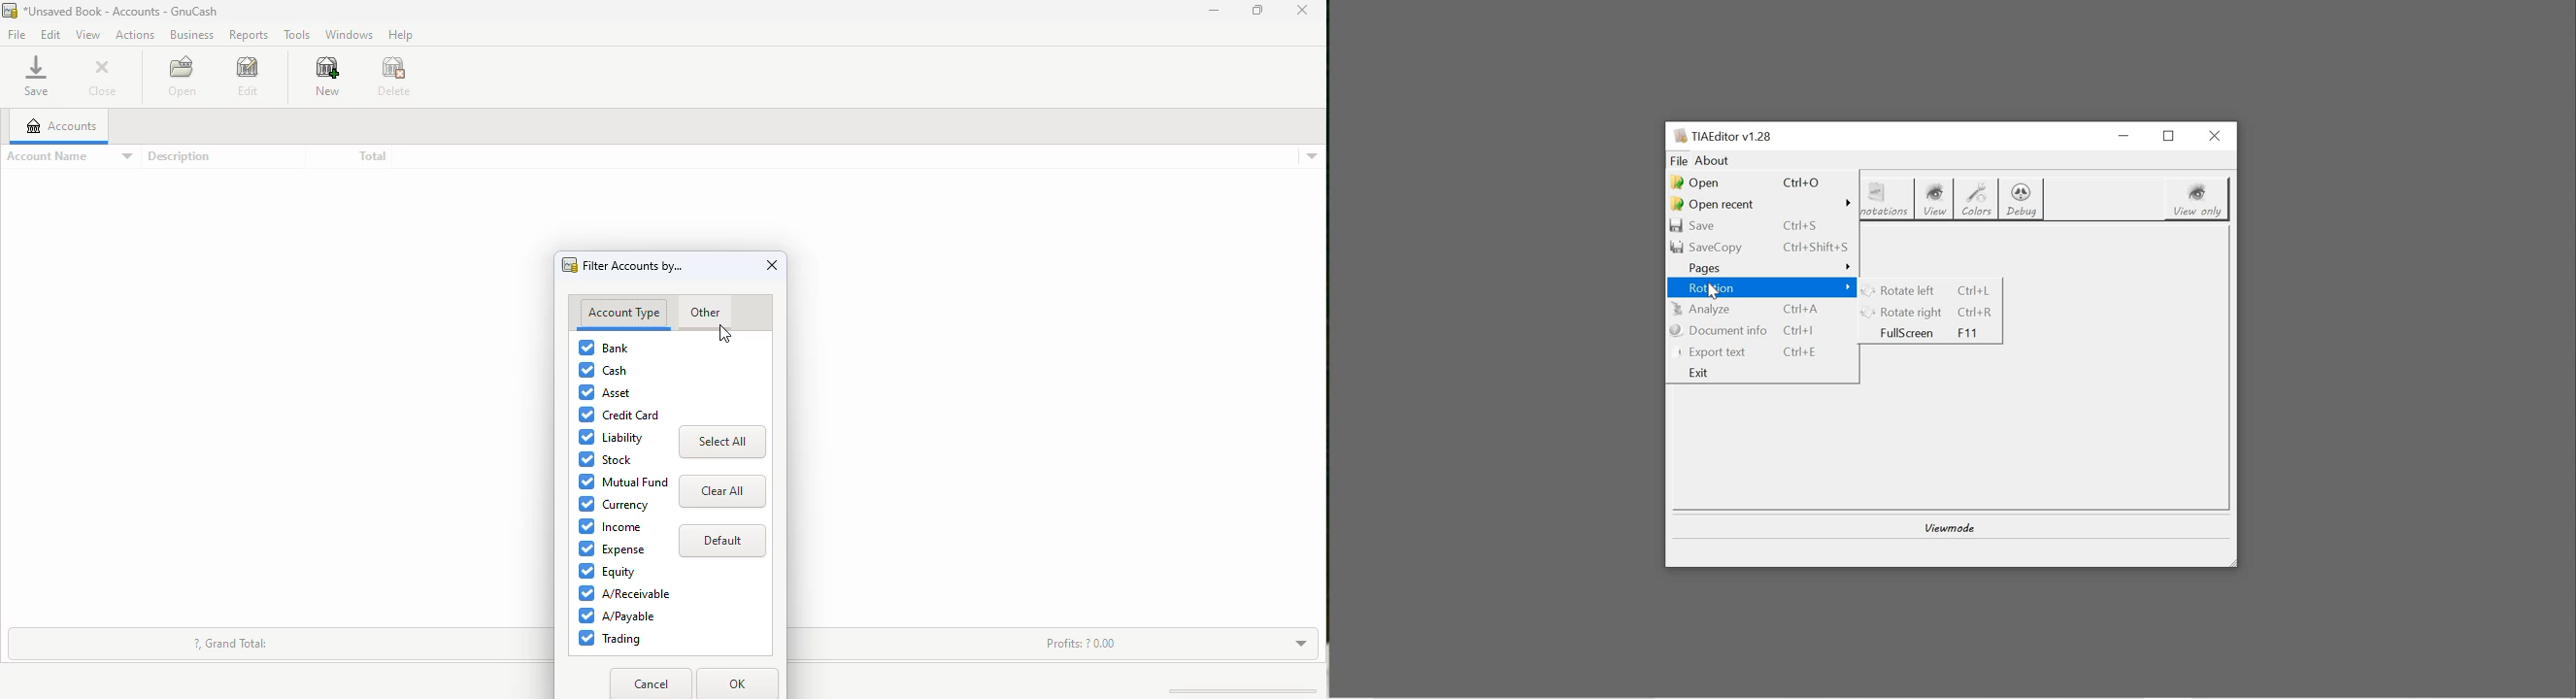  I want to click on business, so click(191, 34).